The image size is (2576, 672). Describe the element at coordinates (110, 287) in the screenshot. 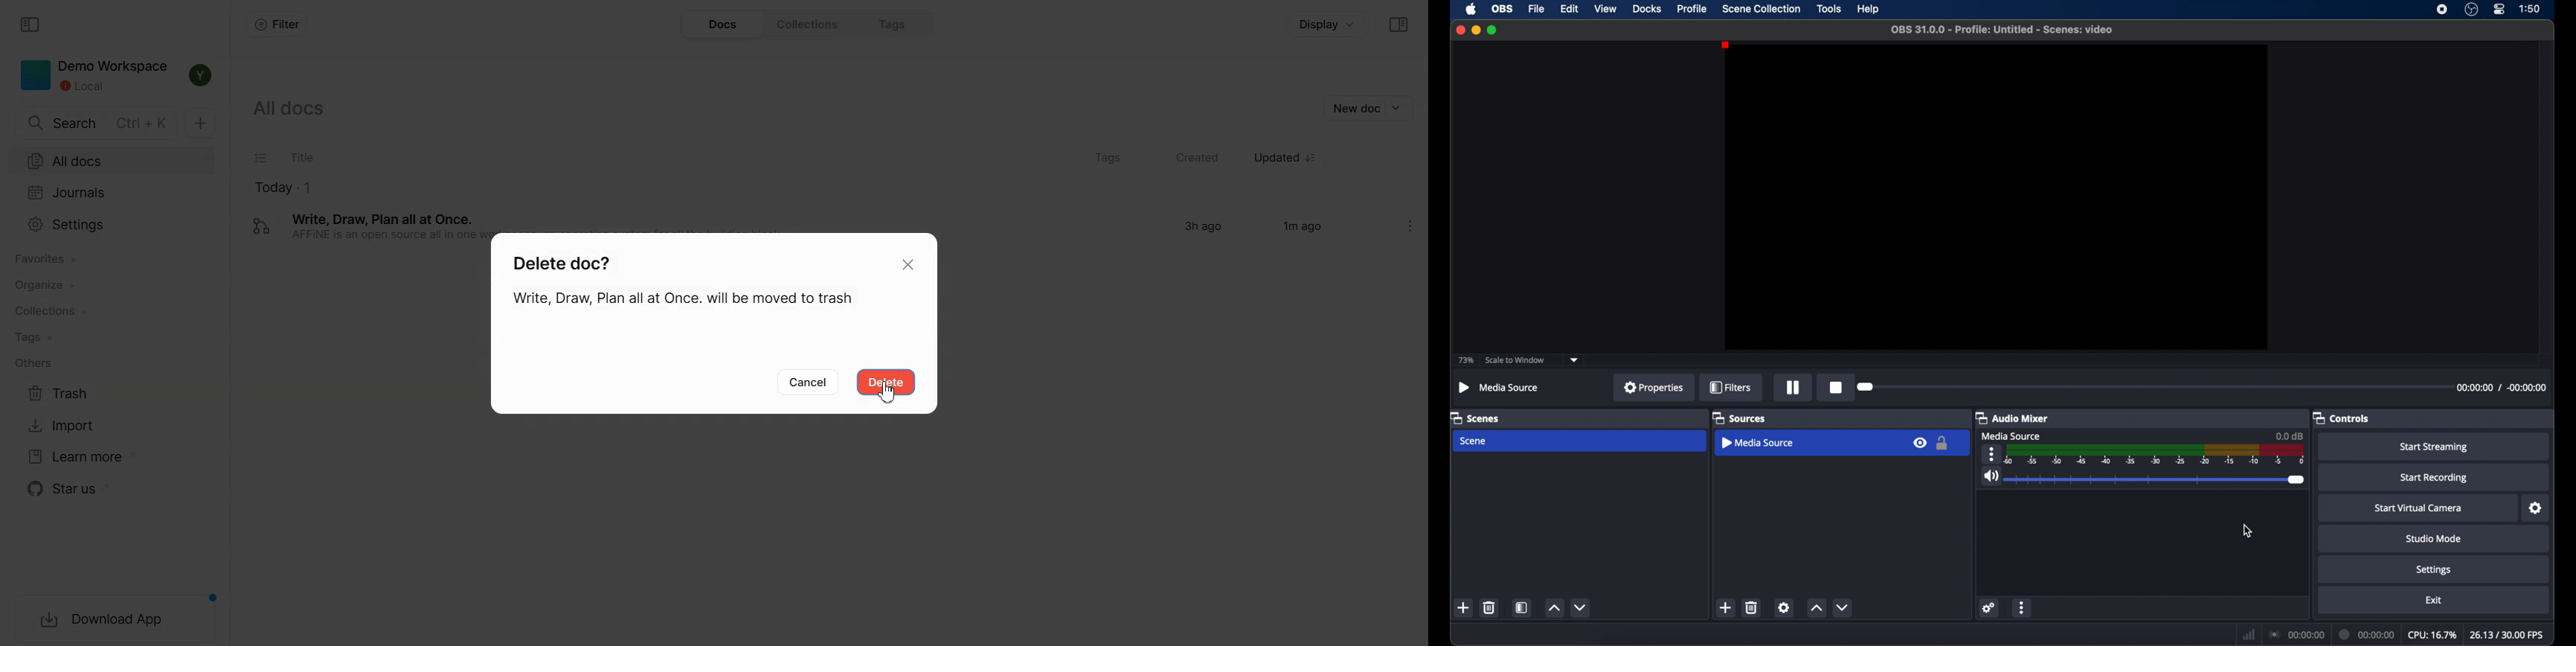

I see `Organize` at that location.